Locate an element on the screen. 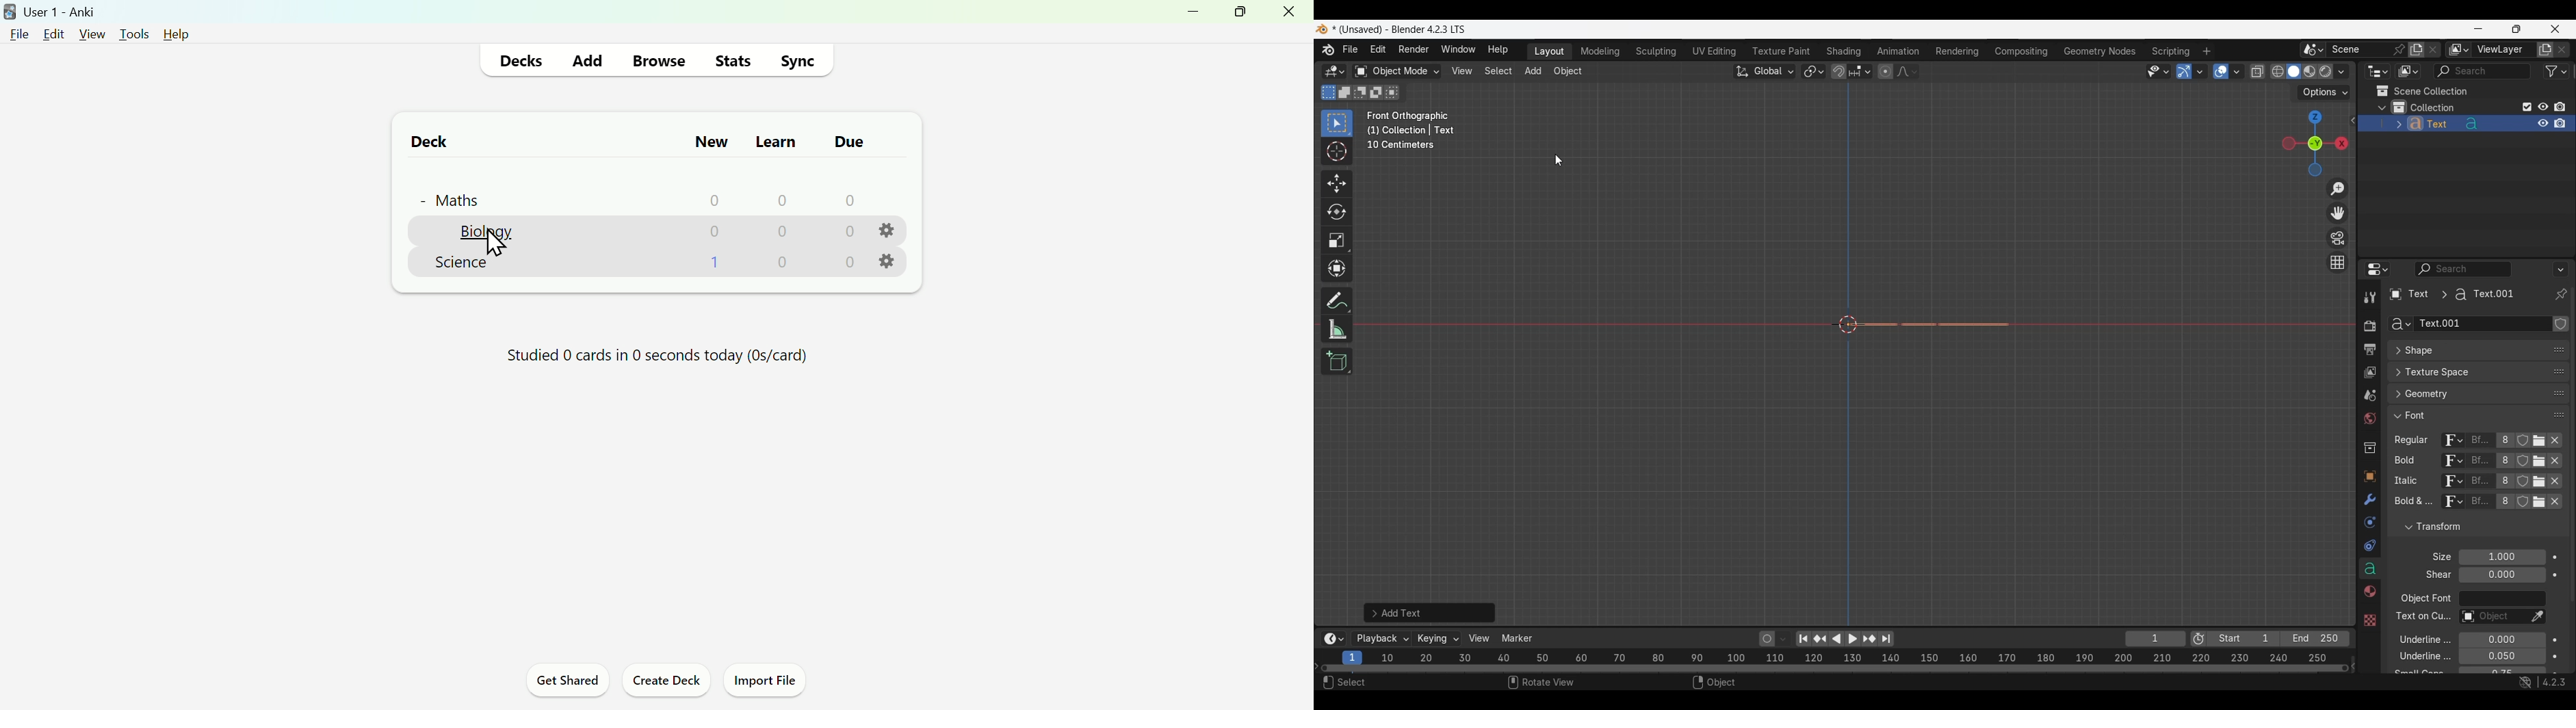  Cursor is located at coordinates (503, 244).